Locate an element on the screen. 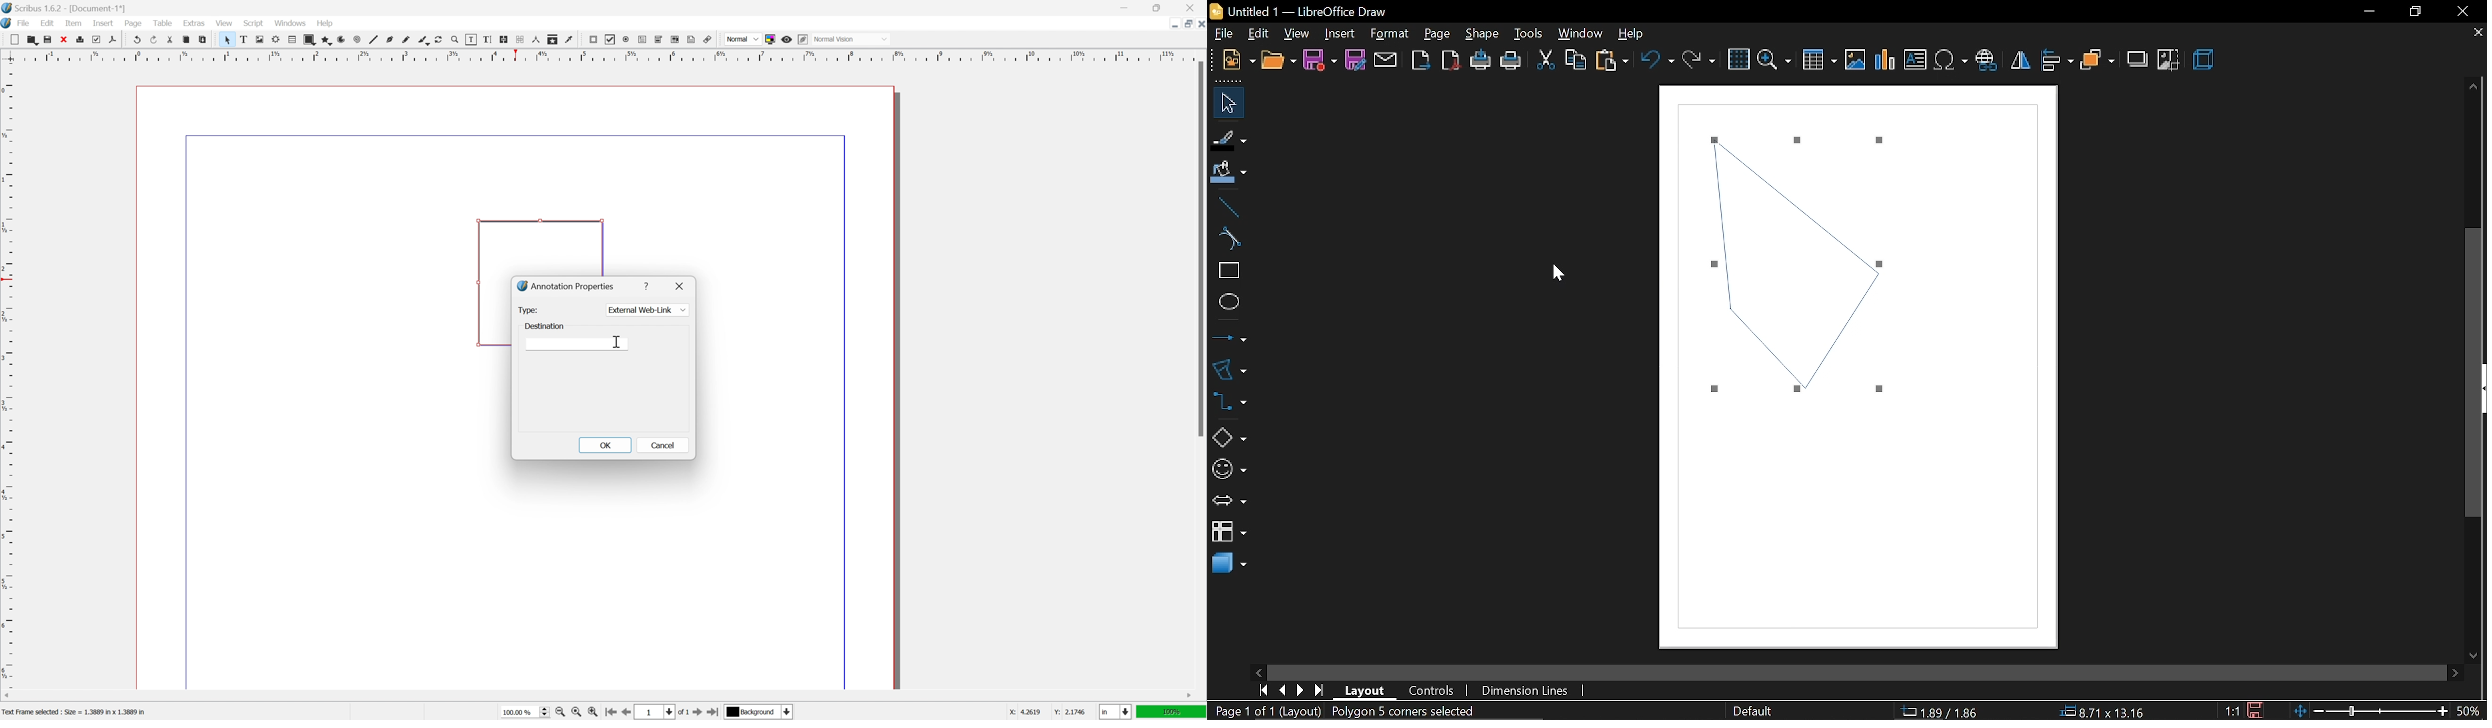 This screenshot has height=728, width=2492. basic shapes is located at coordinates (1228, 439).